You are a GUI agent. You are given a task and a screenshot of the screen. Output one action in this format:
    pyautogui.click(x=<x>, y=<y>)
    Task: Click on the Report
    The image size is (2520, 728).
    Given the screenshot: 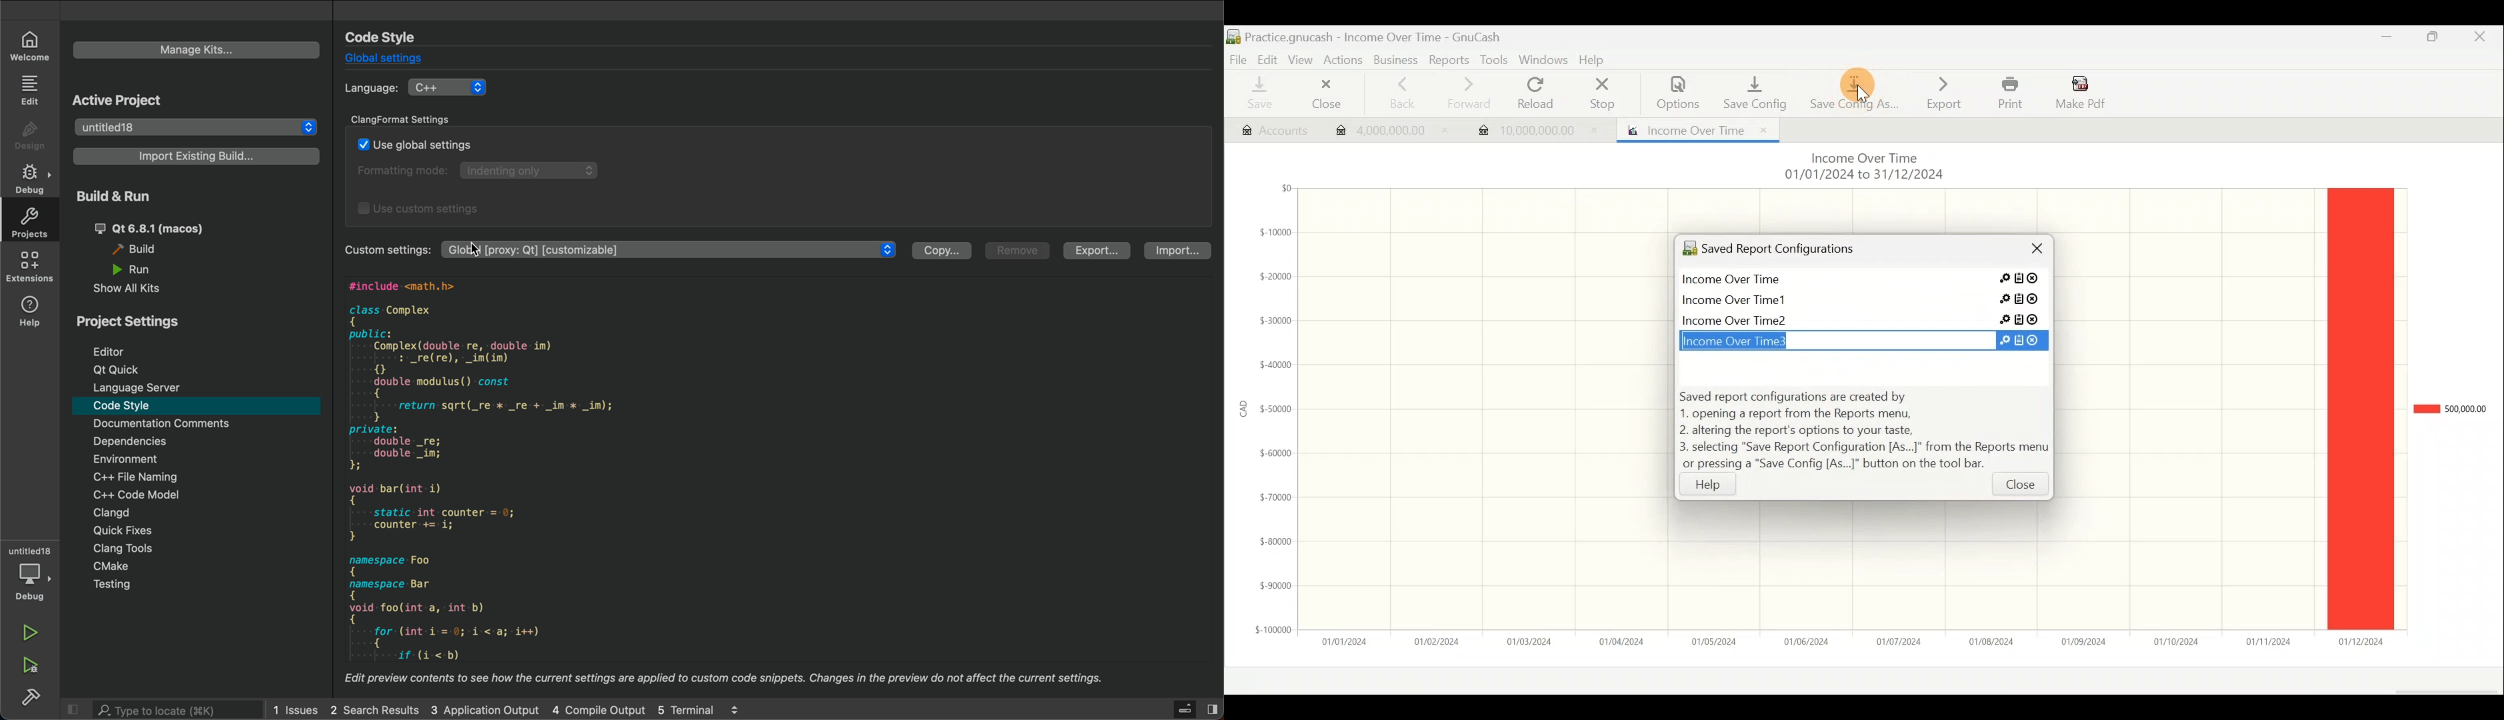 What is the action you would take?
    pyautogui.click(x=1693, y=128)
    